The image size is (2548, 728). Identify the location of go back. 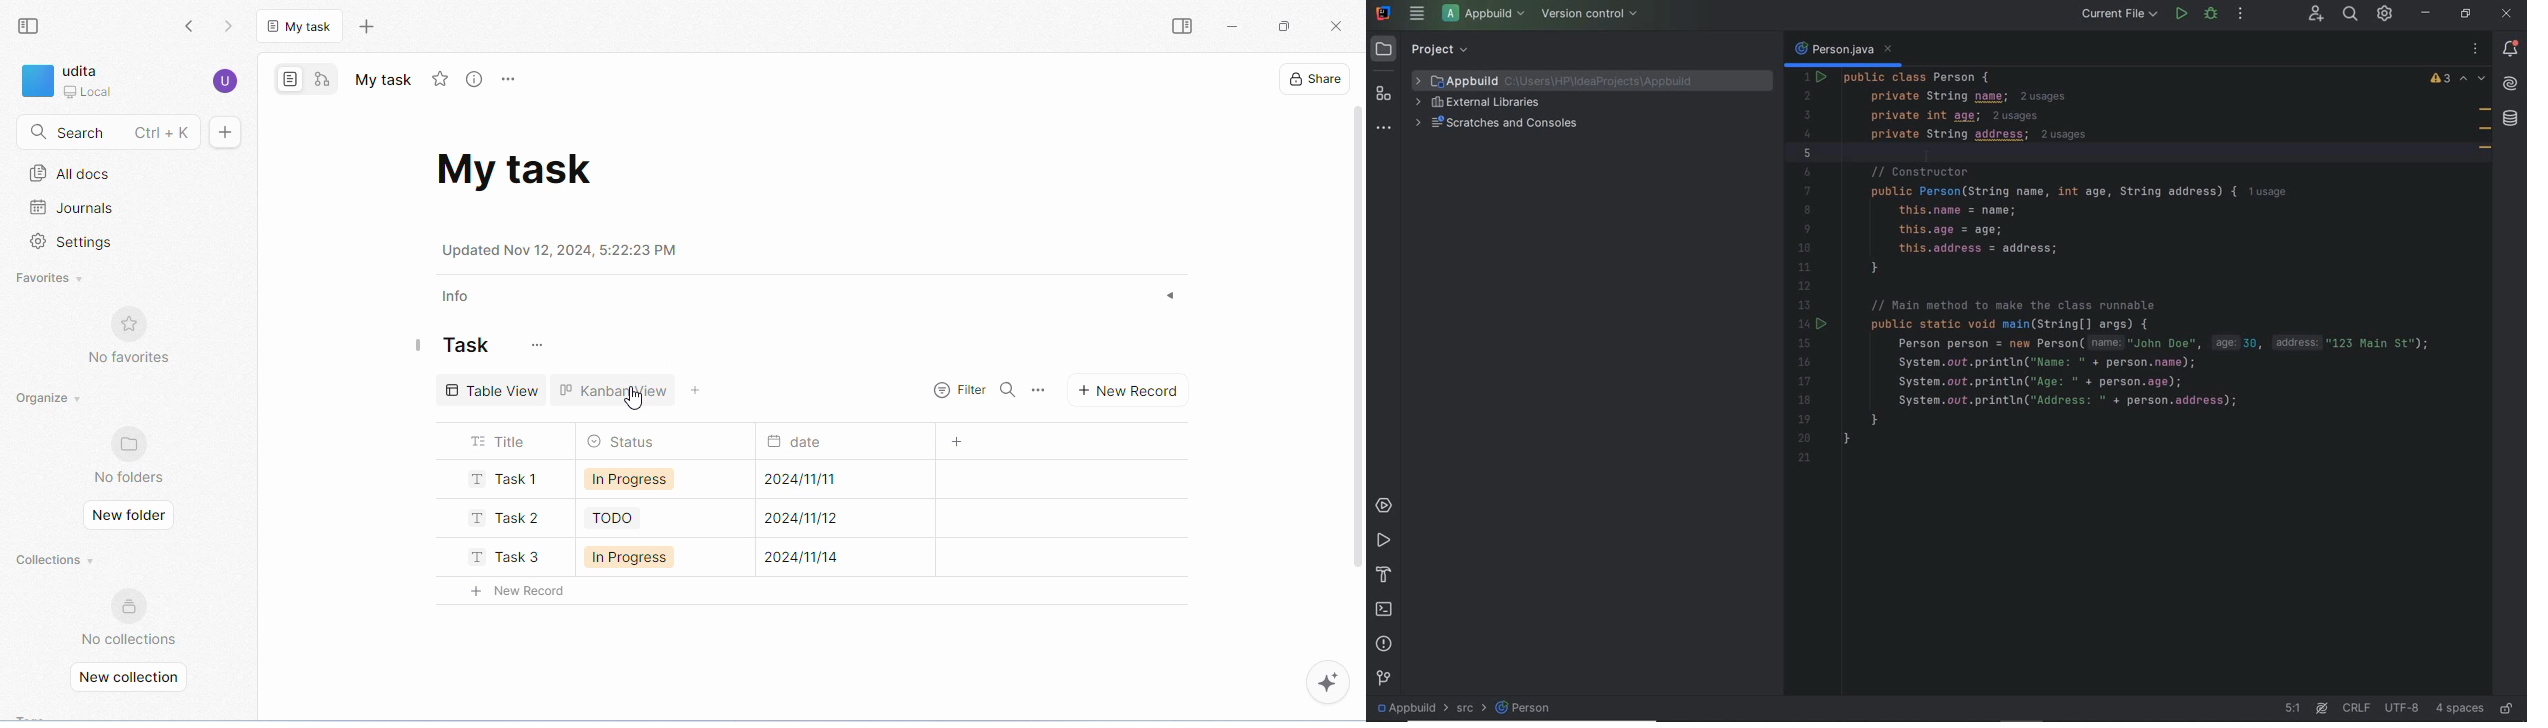
(188, 25).